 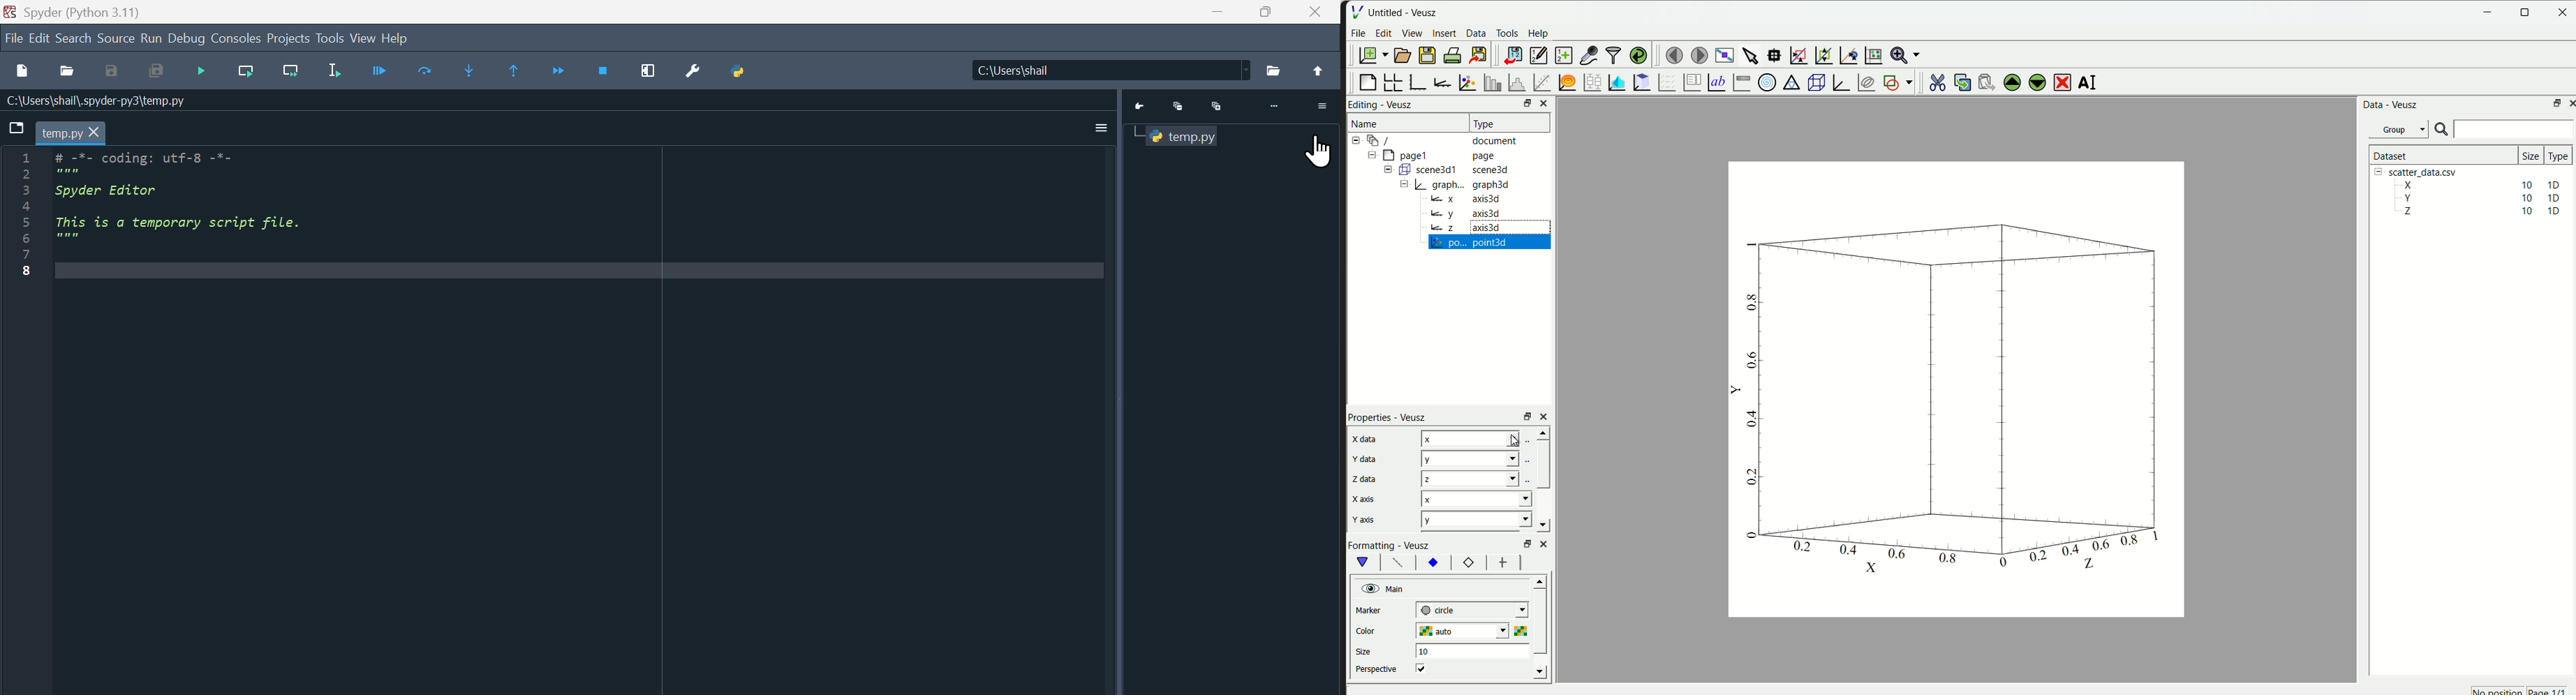 I want to click on | File, so click(x=1356, y=10).